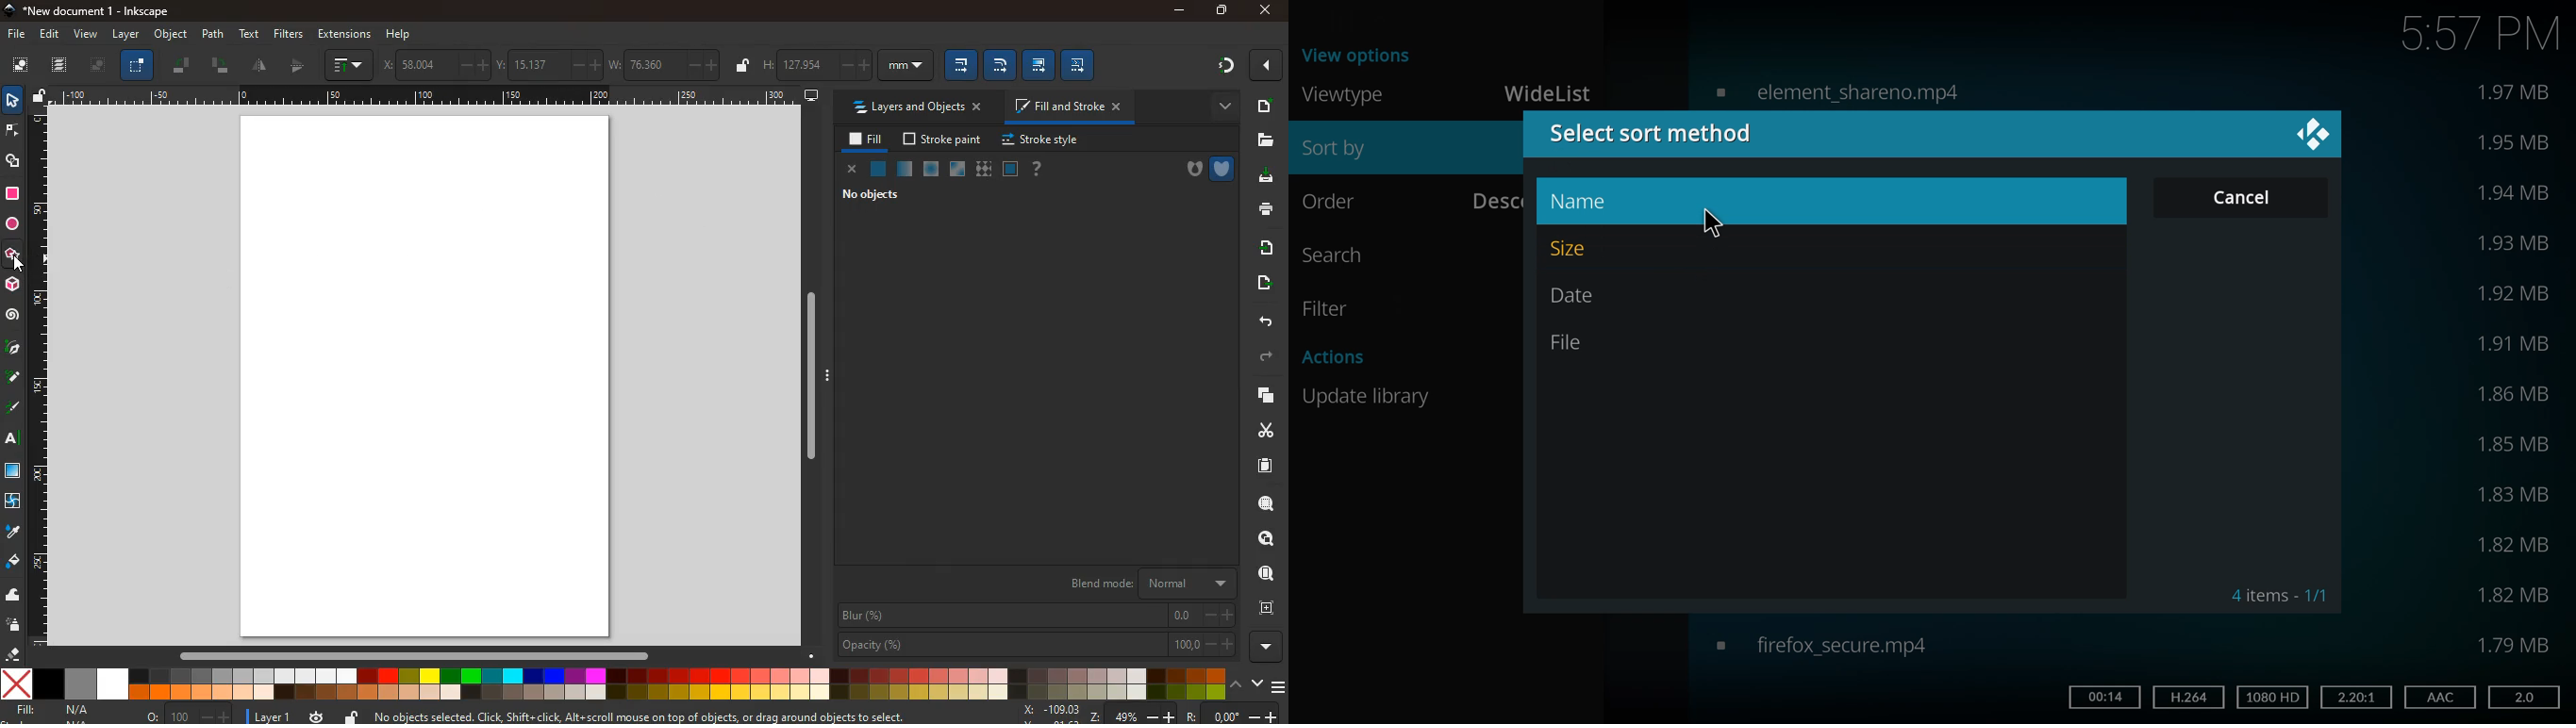 This screenshot has height=728, width=2576. Describe the element at coordinates (1341, 200) in the screenshot. I see `order` at that location.